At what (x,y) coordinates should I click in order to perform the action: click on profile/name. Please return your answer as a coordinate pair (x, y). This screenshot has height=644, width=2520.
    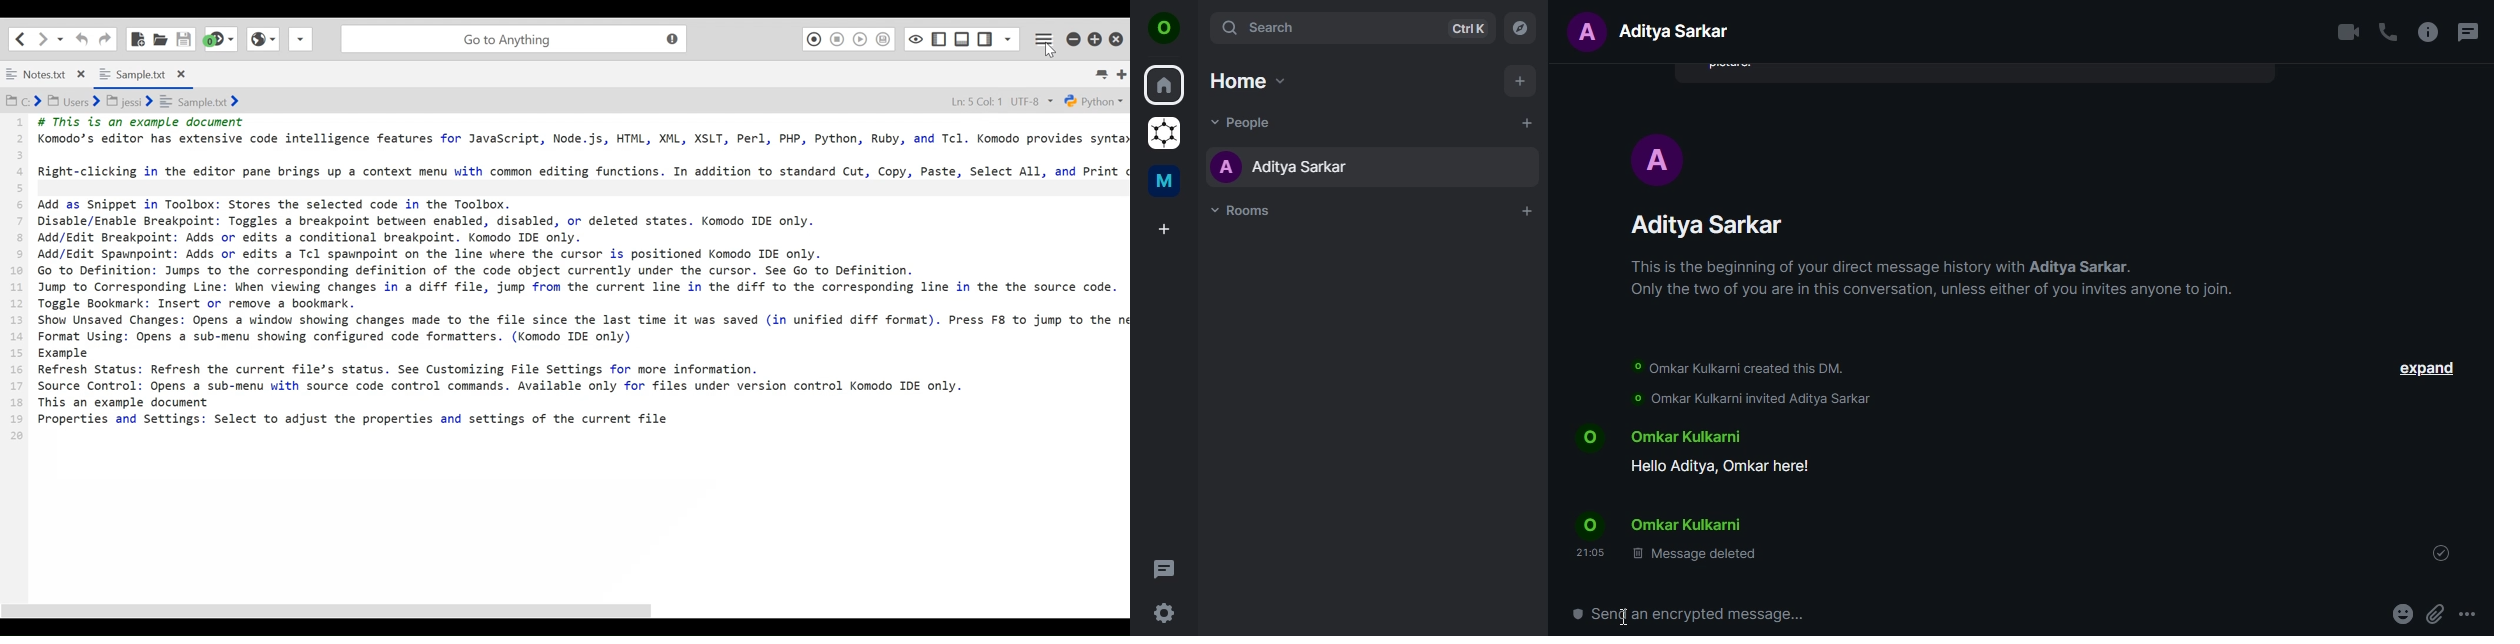
    Looking at the image, I should click on (1920, 215).